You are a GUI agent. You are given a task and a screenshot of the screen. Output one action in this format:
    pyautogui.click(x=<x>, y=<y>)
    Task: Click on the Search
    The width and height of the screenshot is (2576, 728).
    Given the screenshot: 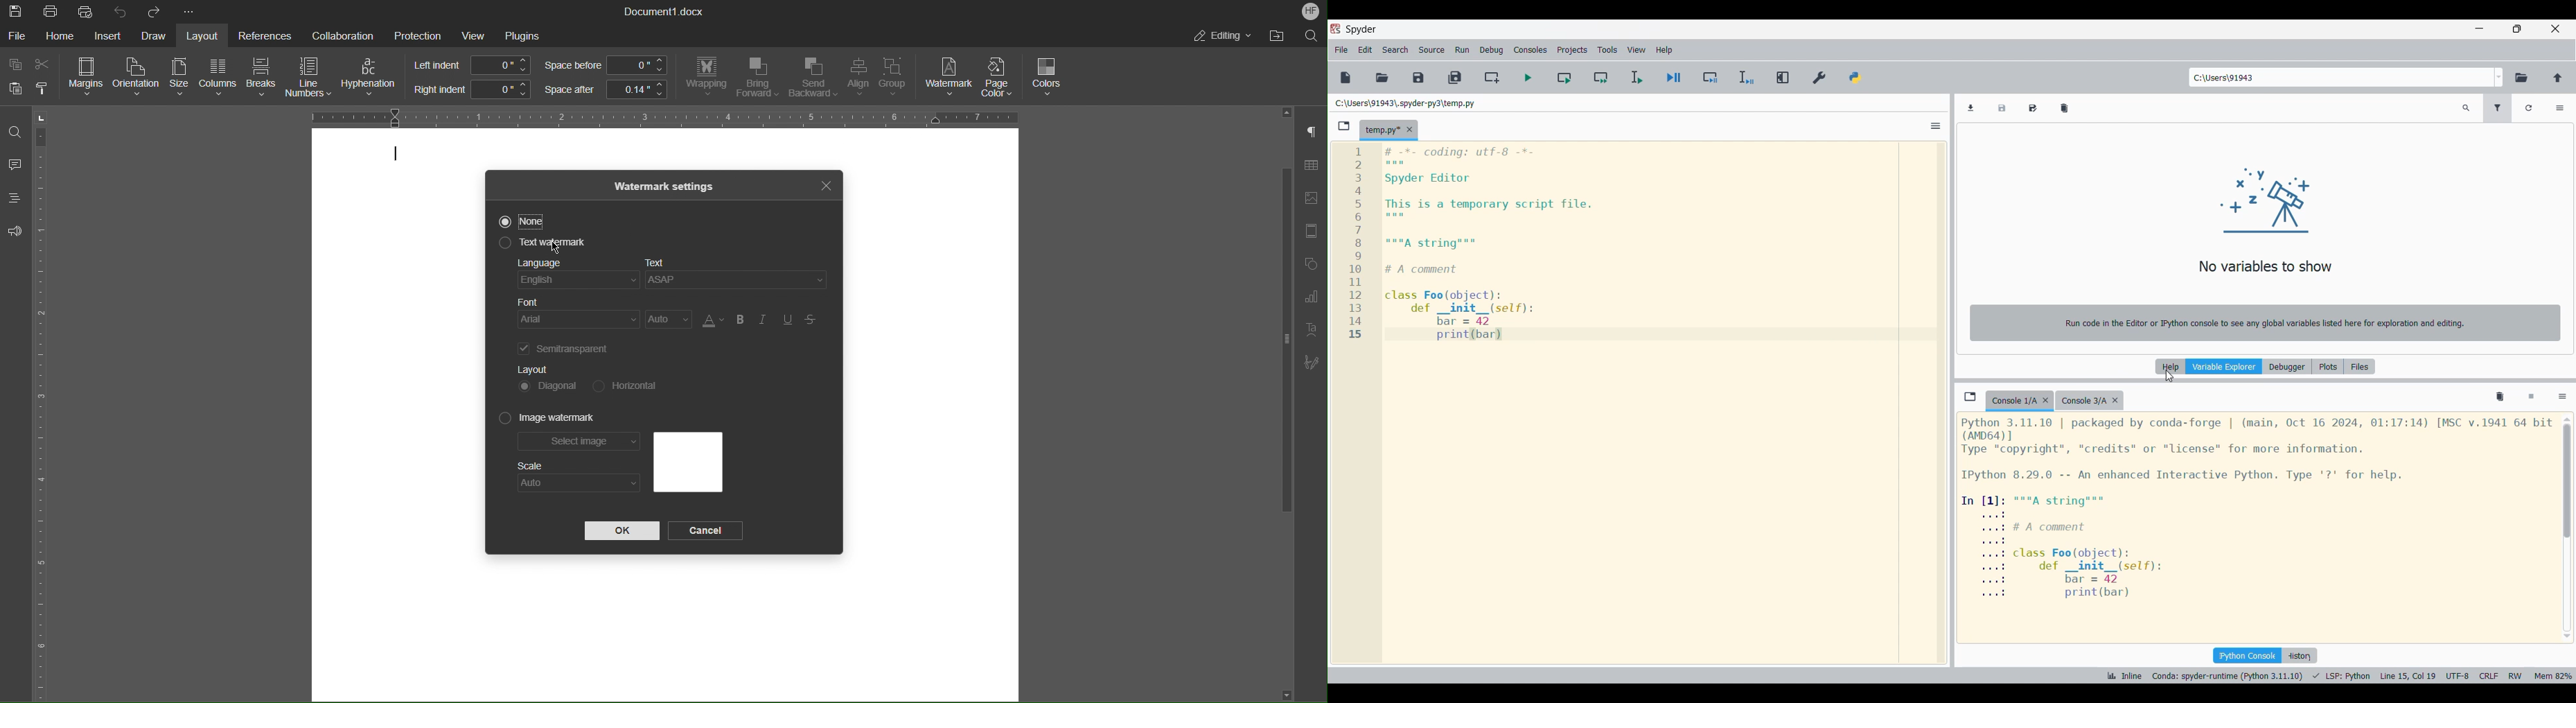 What is the action you would take?
    pyautogui.click(x=1311, y=35)
    